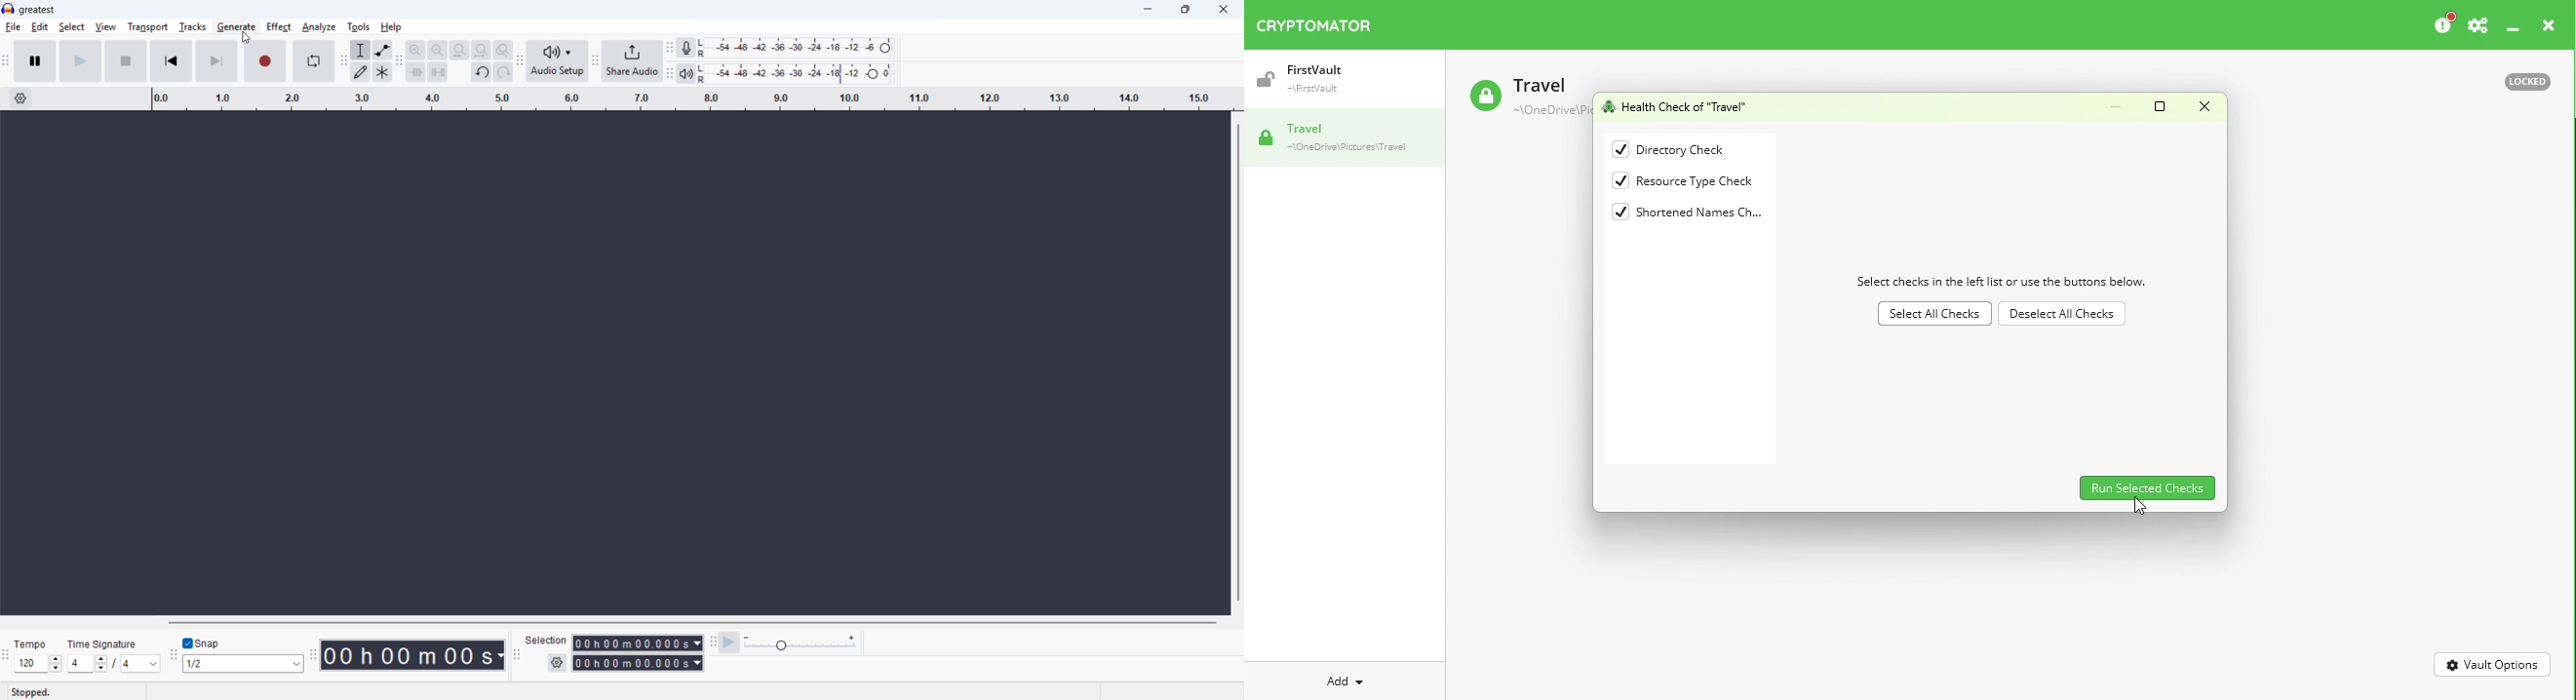  I want to click on silence audio outside selection, so click(437, 73).